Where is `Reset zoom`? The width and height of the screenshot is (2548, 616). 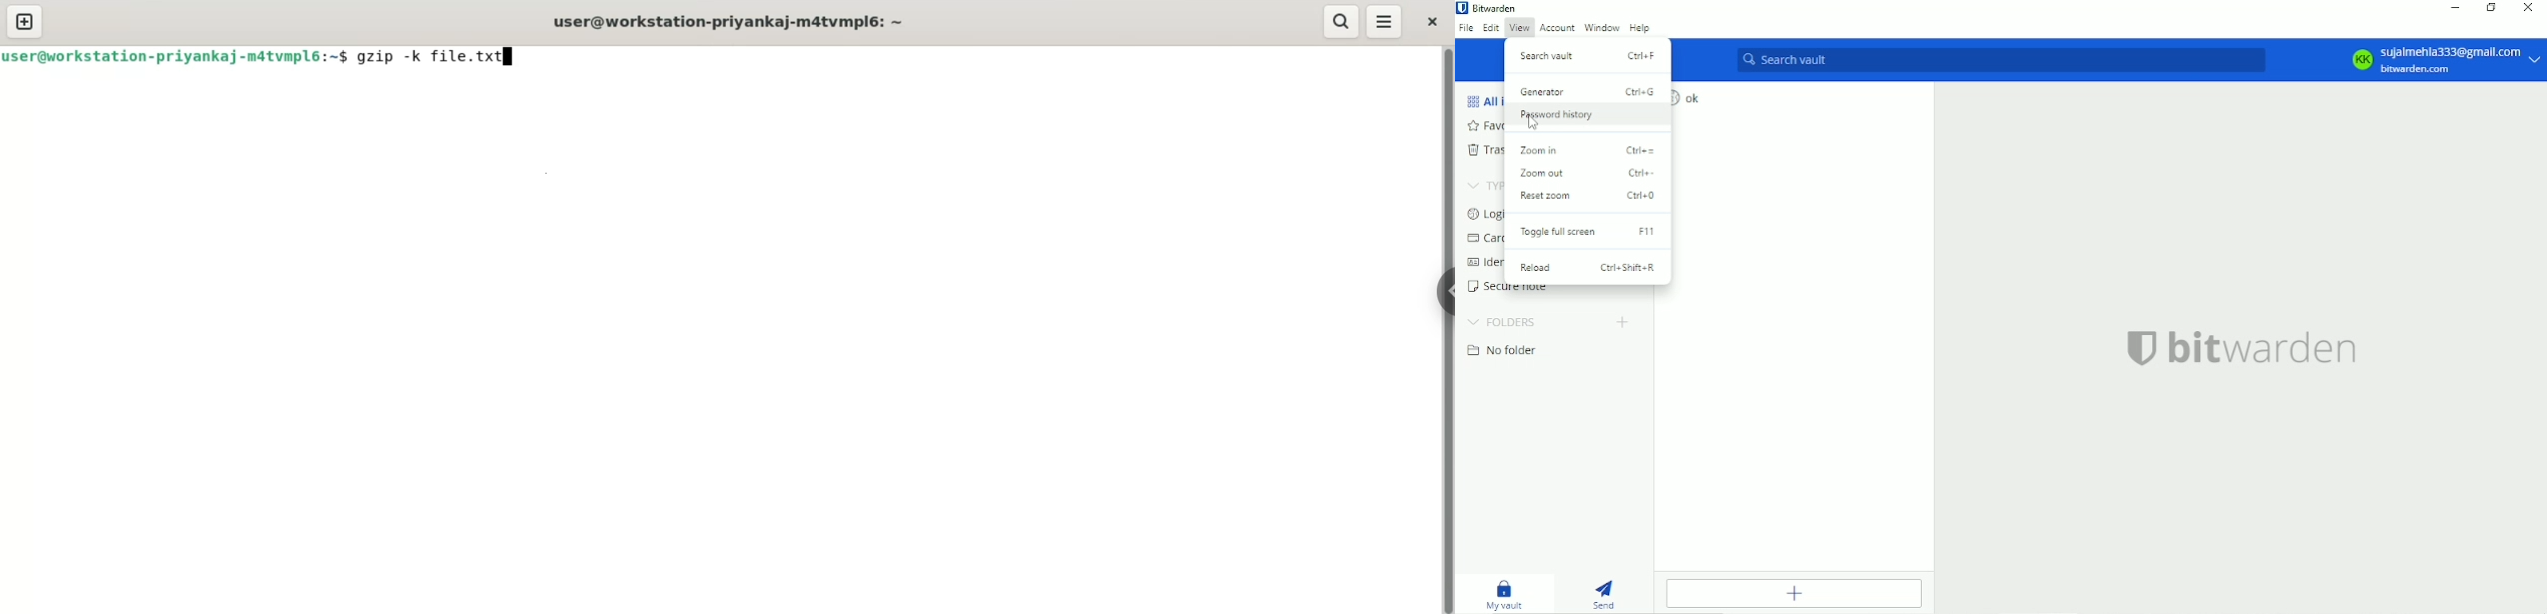 Reset zoom is located at coordinates (1587, 196).